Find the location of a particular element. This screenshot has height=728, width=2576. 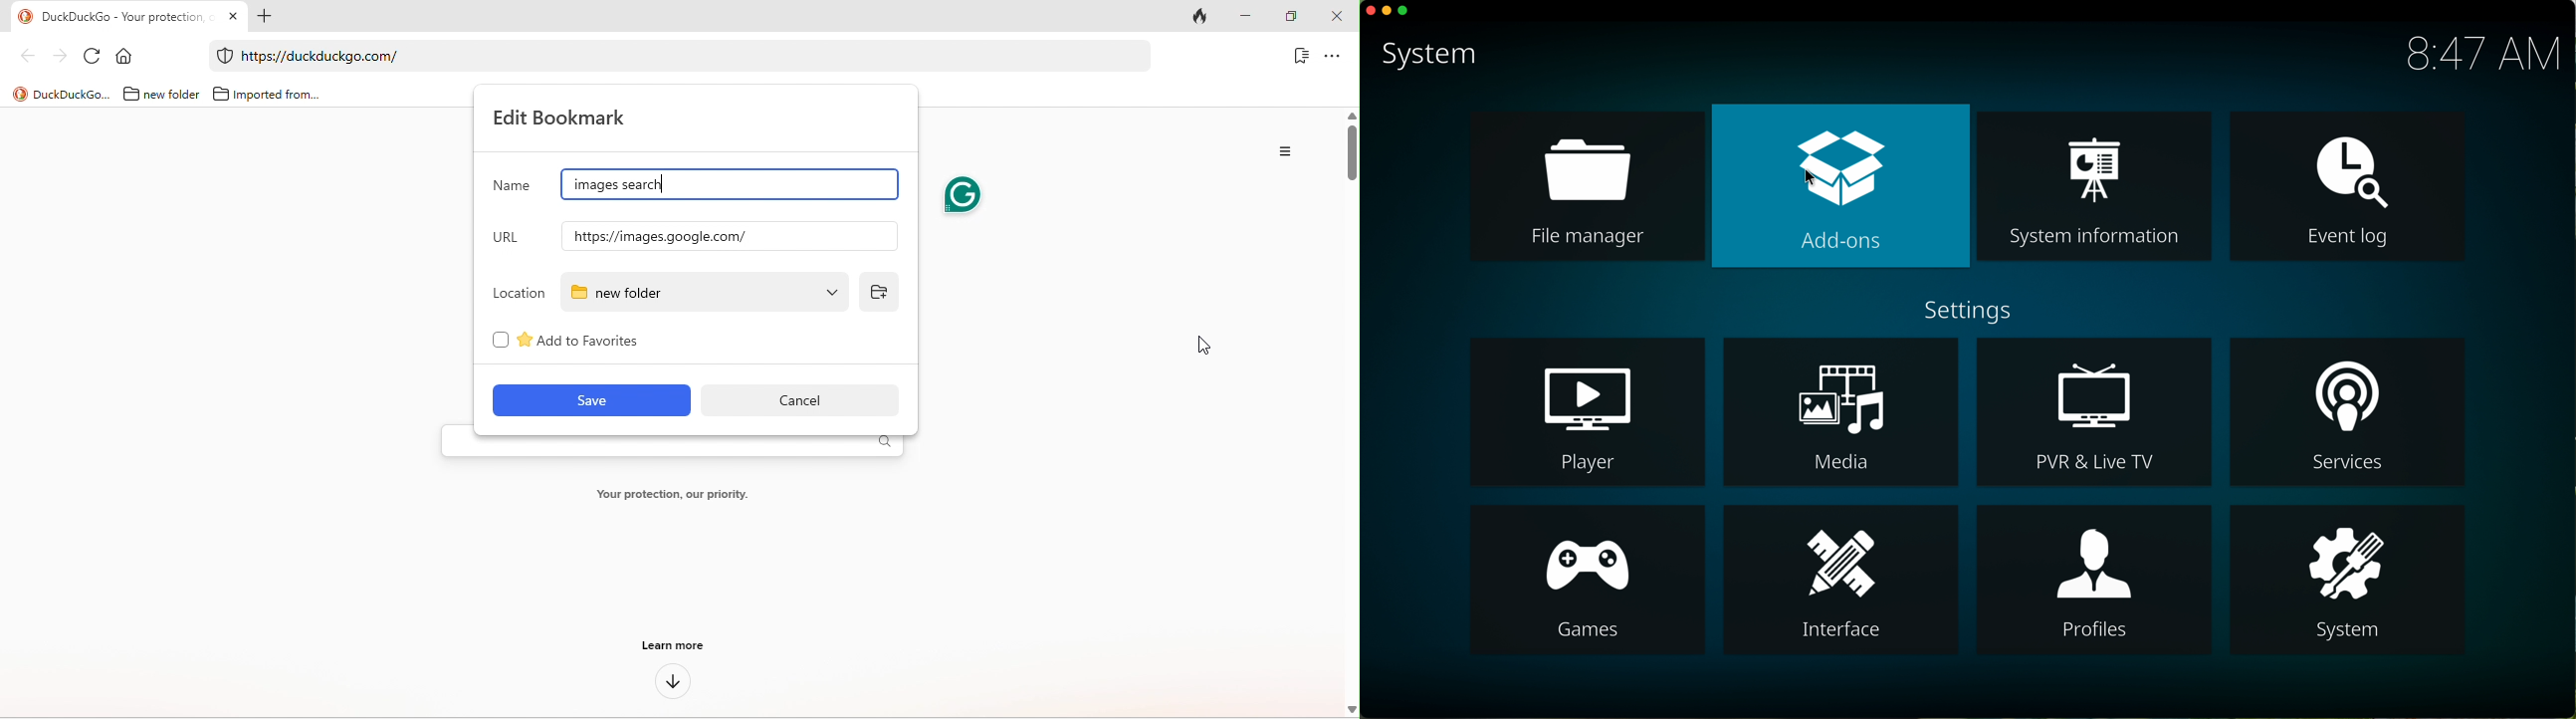

cancel is located at coordinates (797, 400).